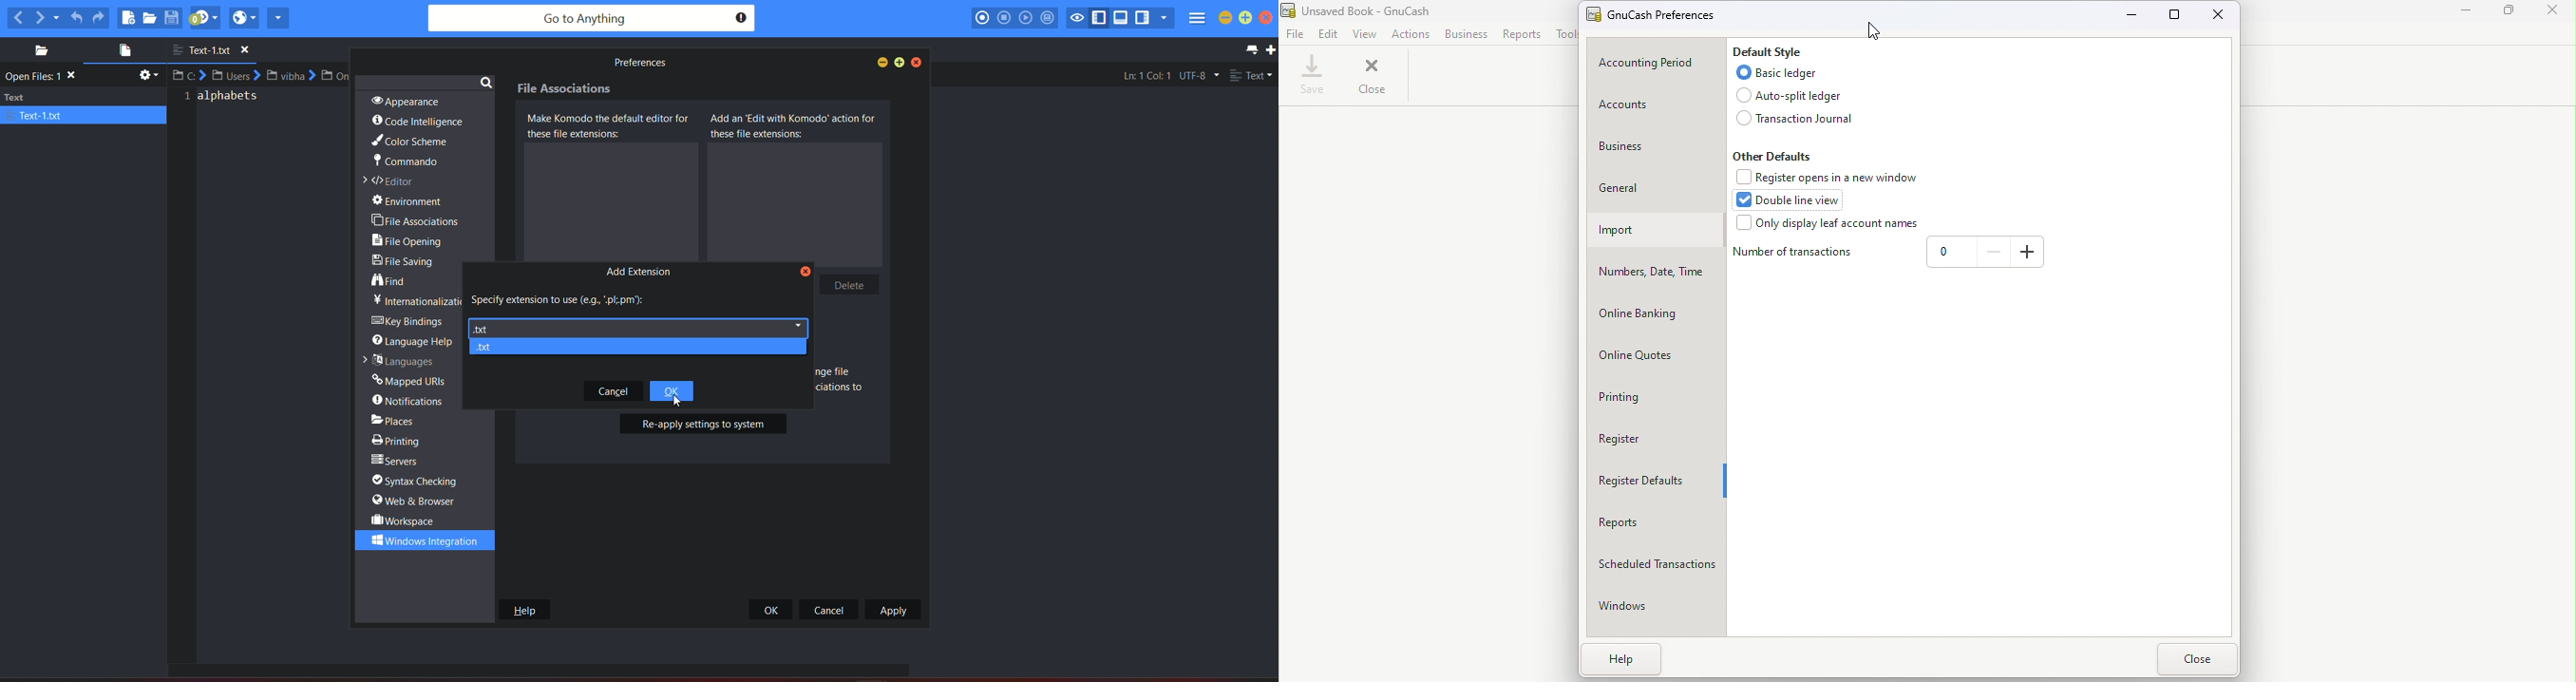  Describe the element at coordinates (1332, 36) in the screenshot. I see `Edit` at that location.